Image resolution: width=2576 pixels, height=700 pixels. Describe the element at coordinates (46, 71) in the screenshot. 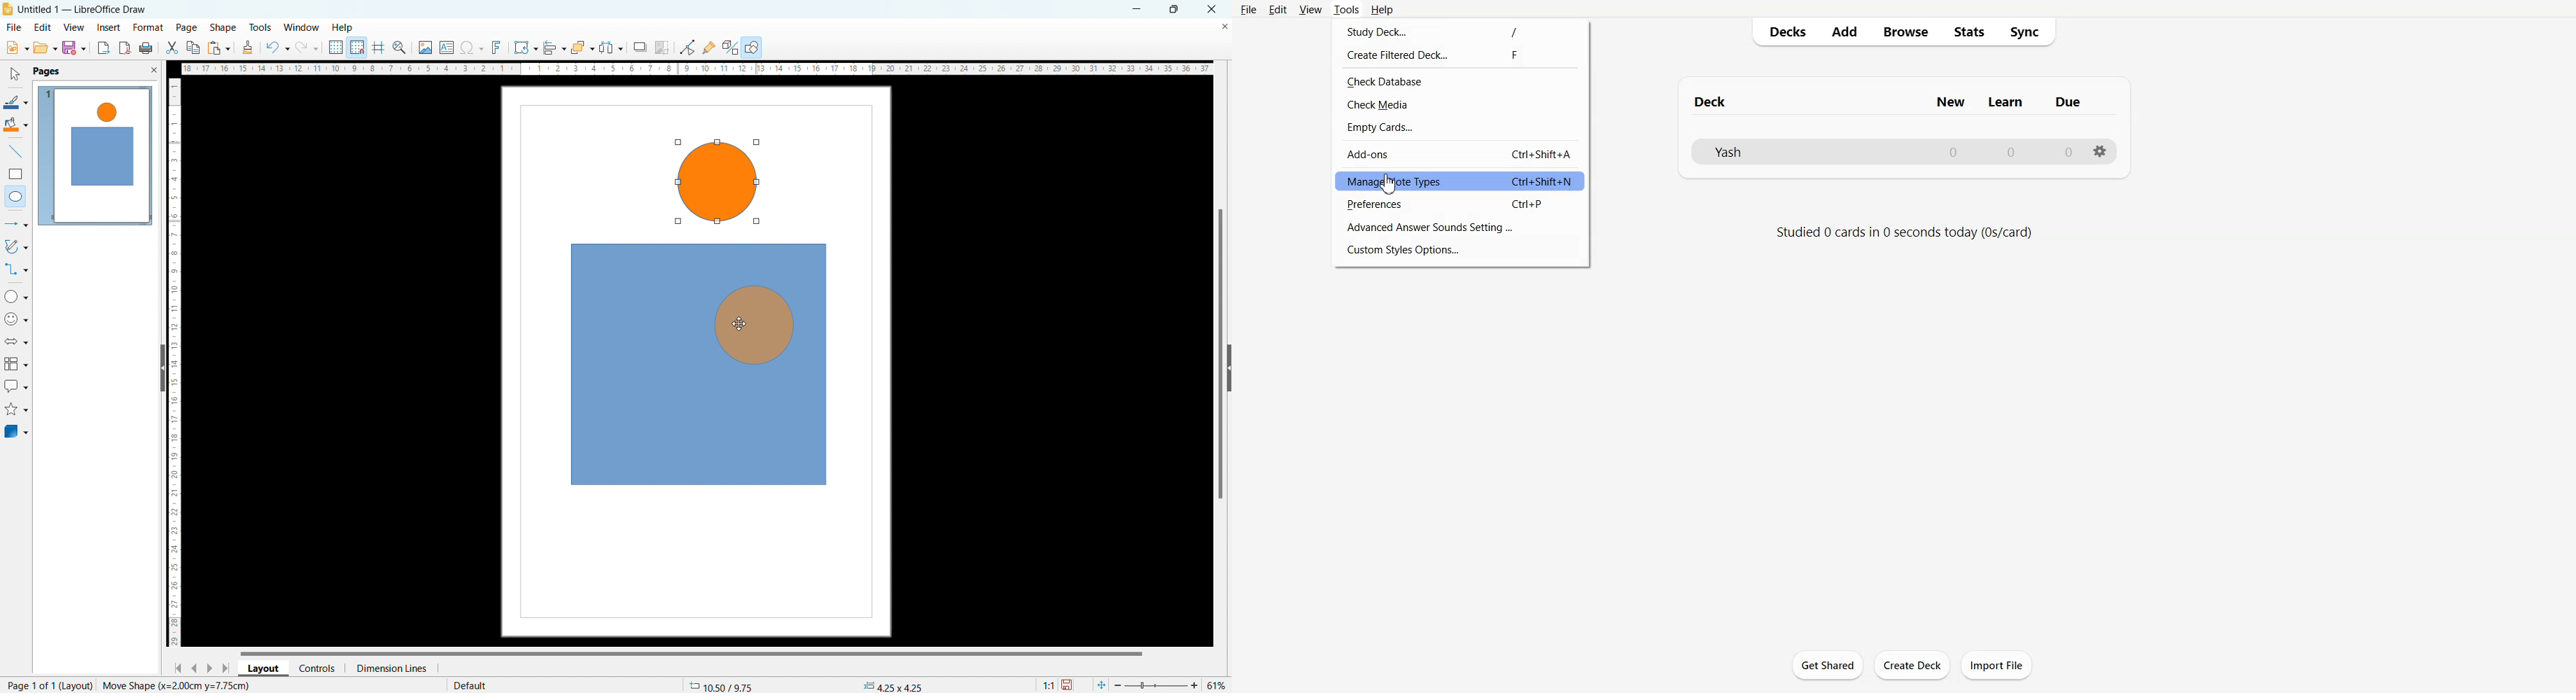

I see `pages` at that location.